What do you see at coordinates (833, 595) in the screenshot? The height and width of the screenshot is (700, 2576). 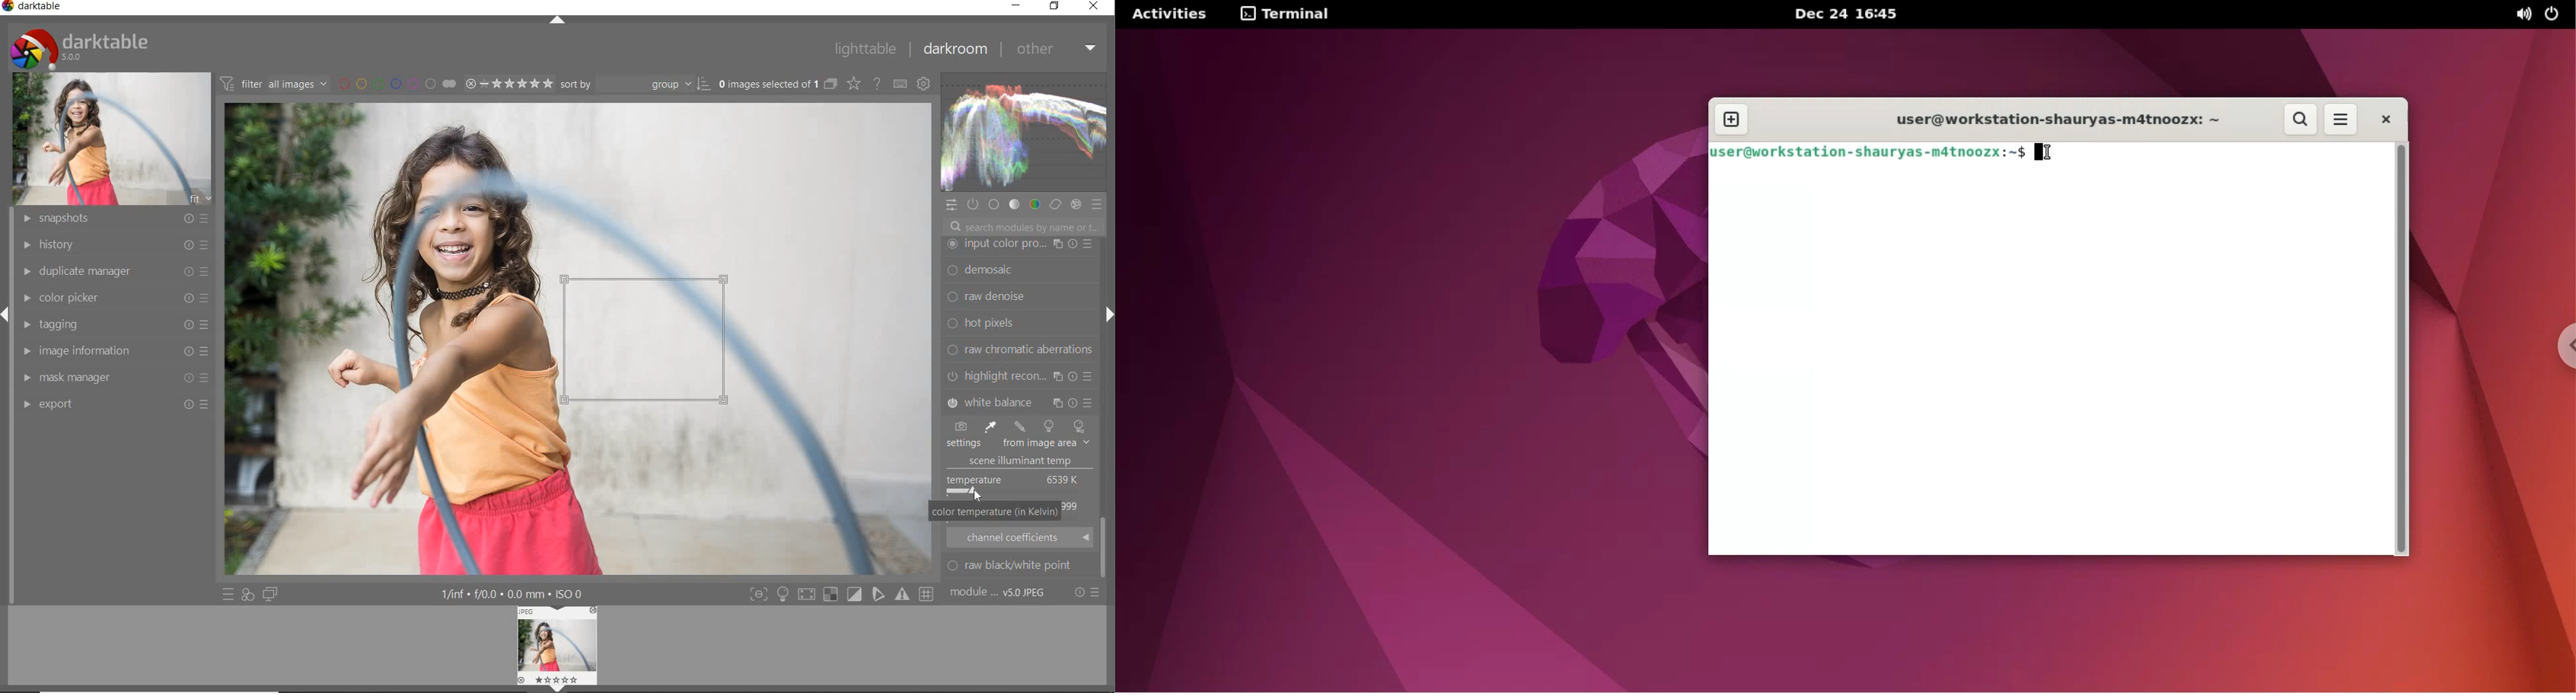 I see `toggle mode ` at bounding box center [833, 595].